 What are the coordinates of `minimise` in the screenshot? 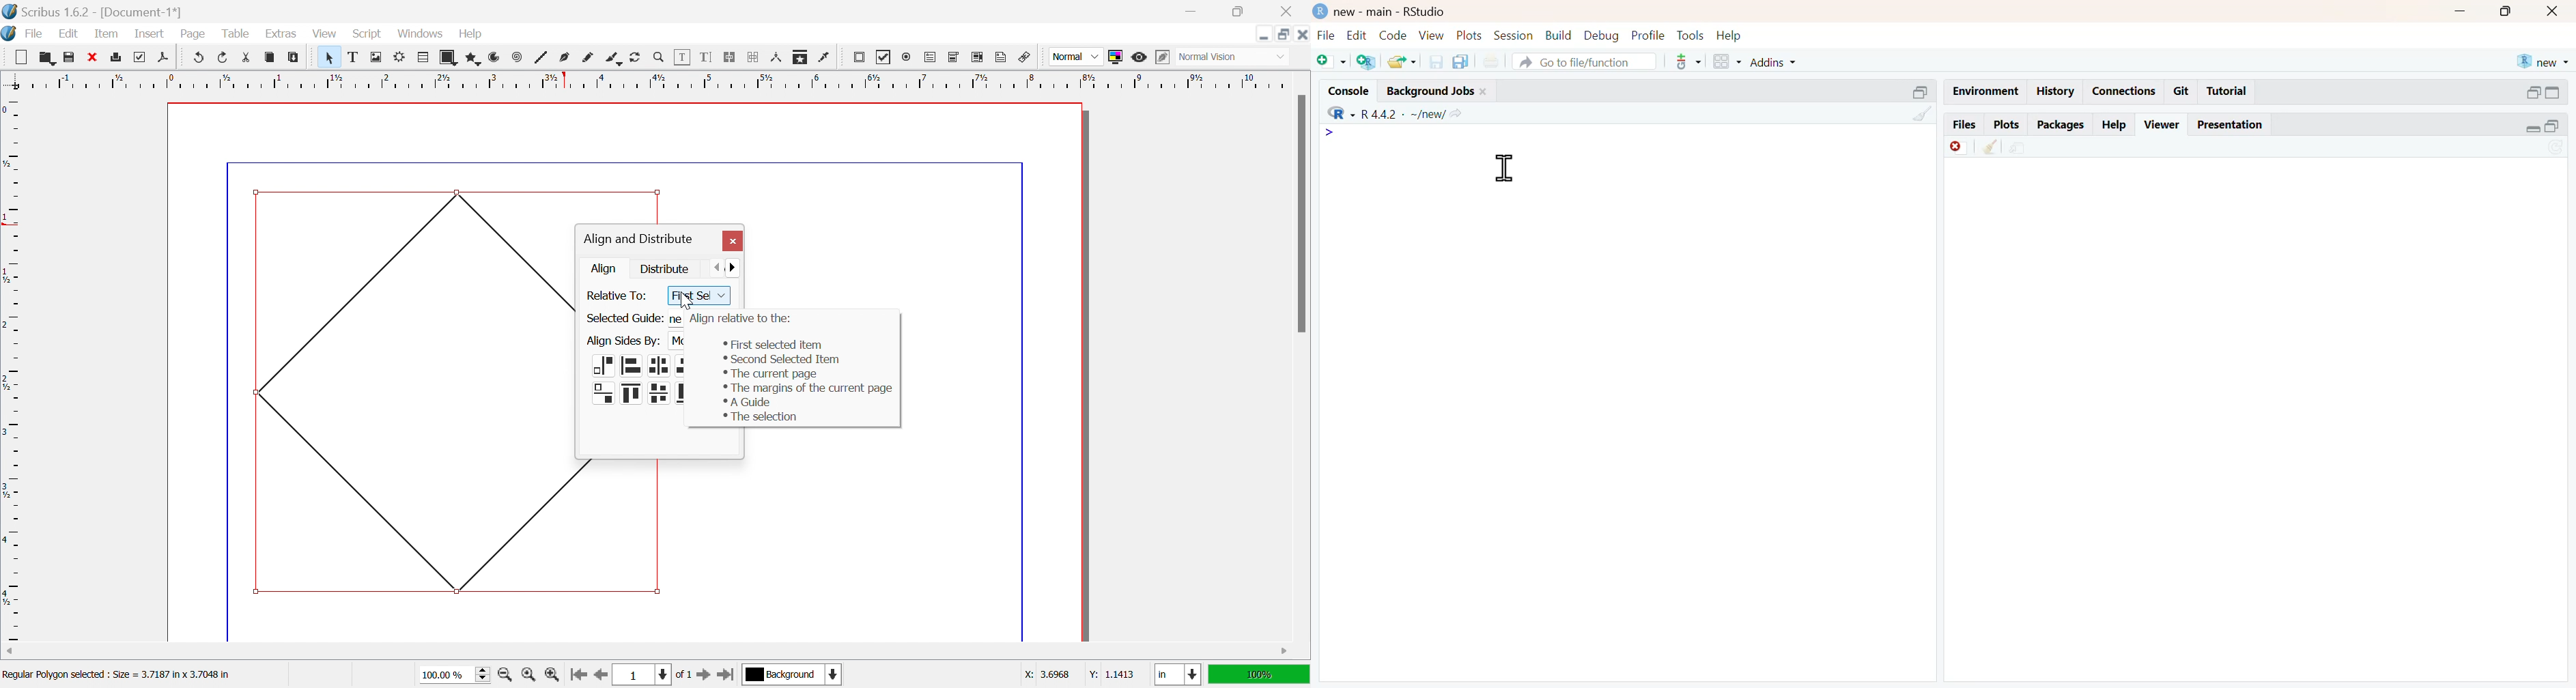 It's located at (2461, 12).